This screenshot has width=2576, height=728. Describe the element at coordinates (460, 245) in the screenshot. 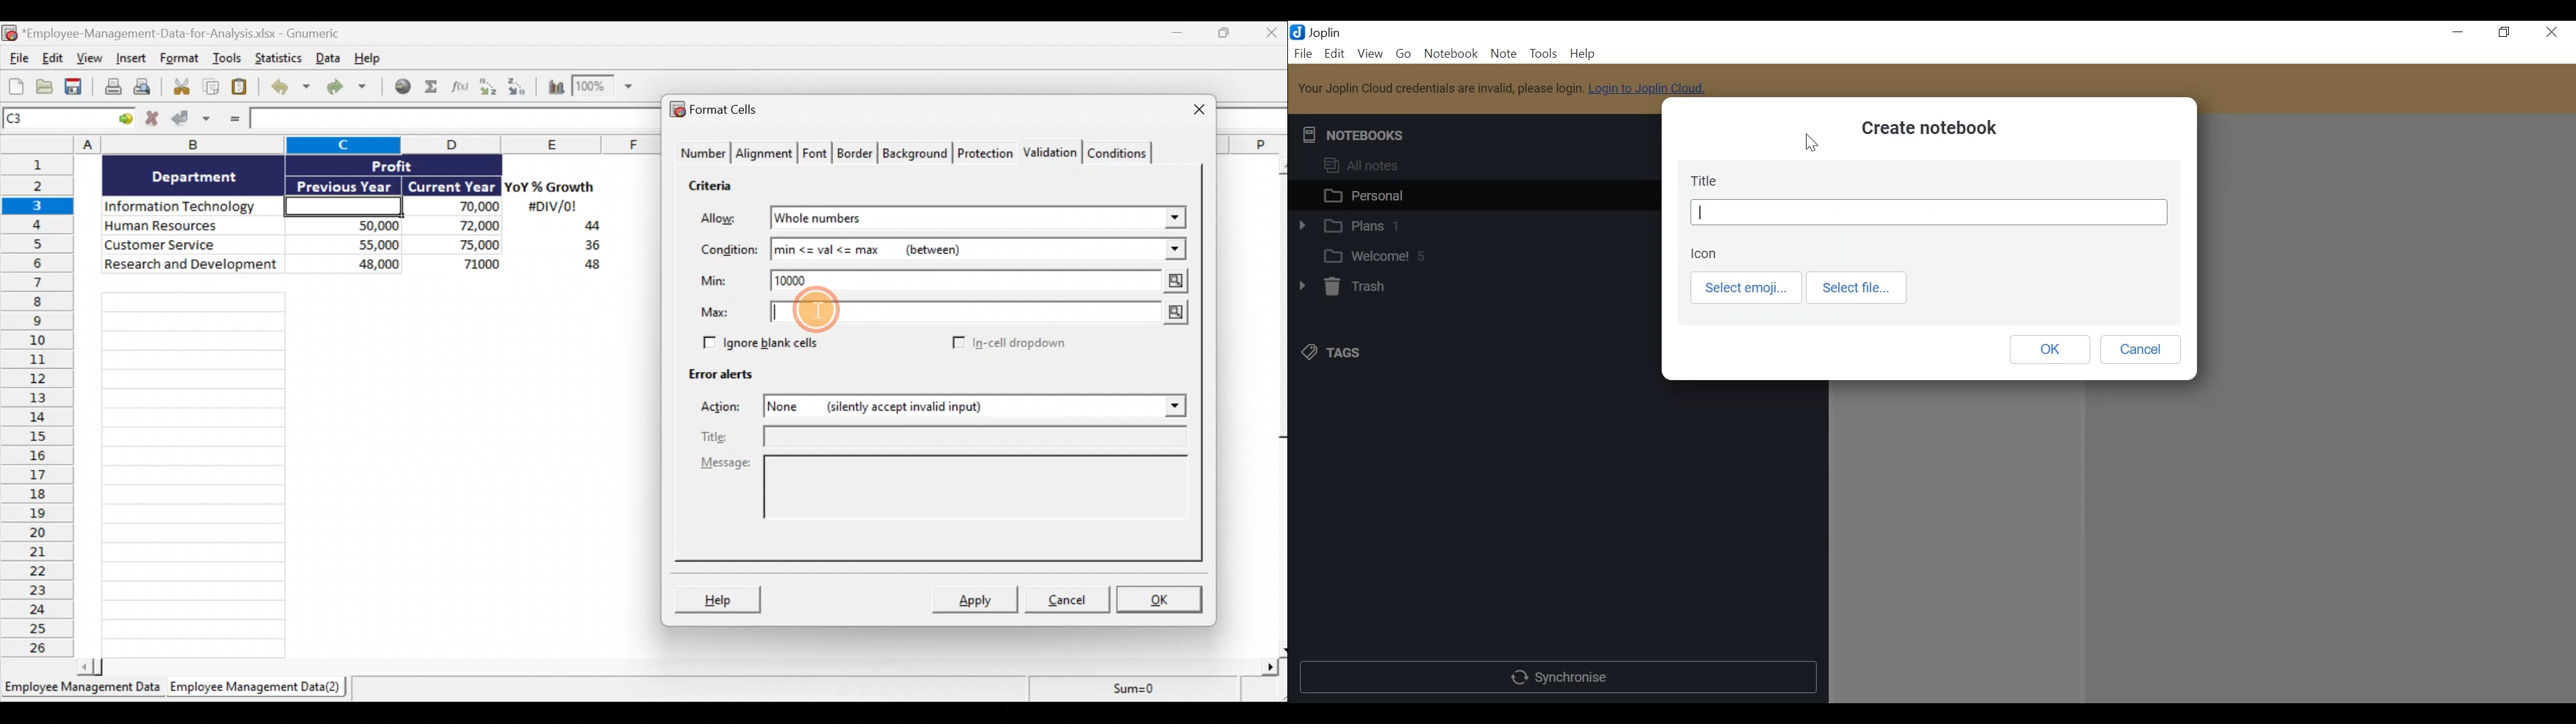

I see `75,000` at that location.